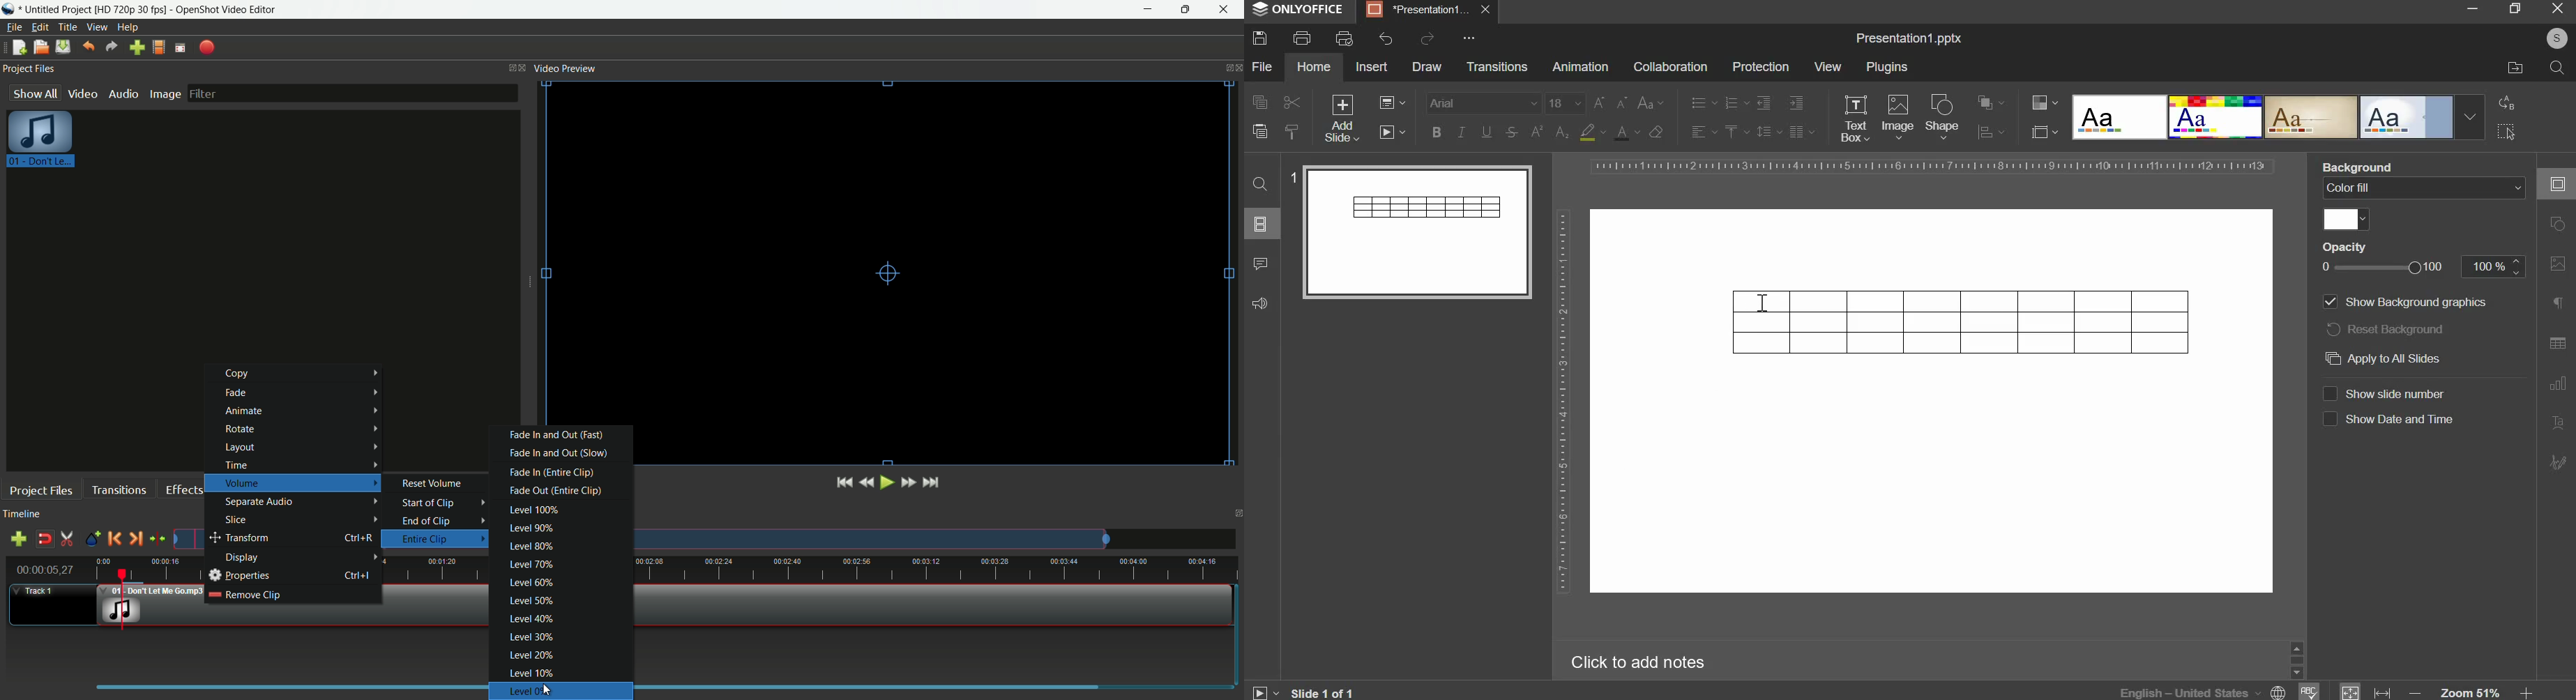  What do you see at coordinates (1427, 66) in the screenshot?
I see `draw` at bounding box center [1427, 66].